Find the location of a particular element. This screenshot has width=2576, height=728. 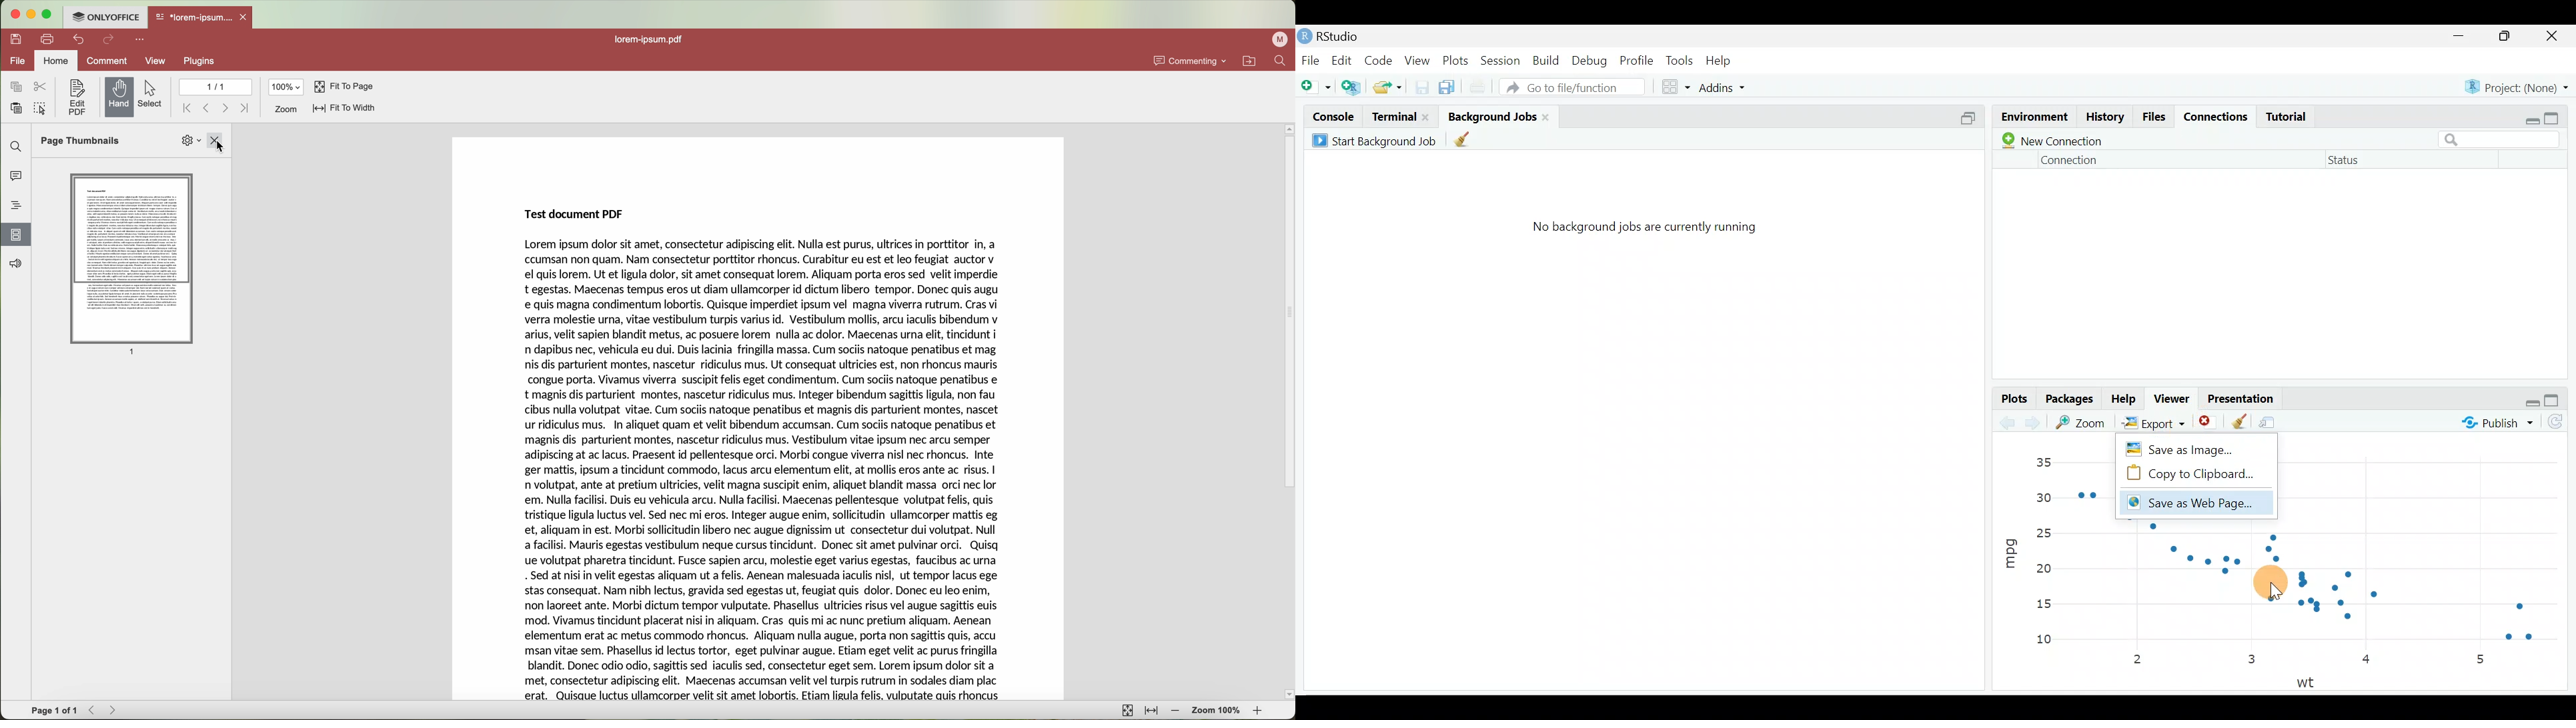

close terminal is located at coordinates (1428, 113).